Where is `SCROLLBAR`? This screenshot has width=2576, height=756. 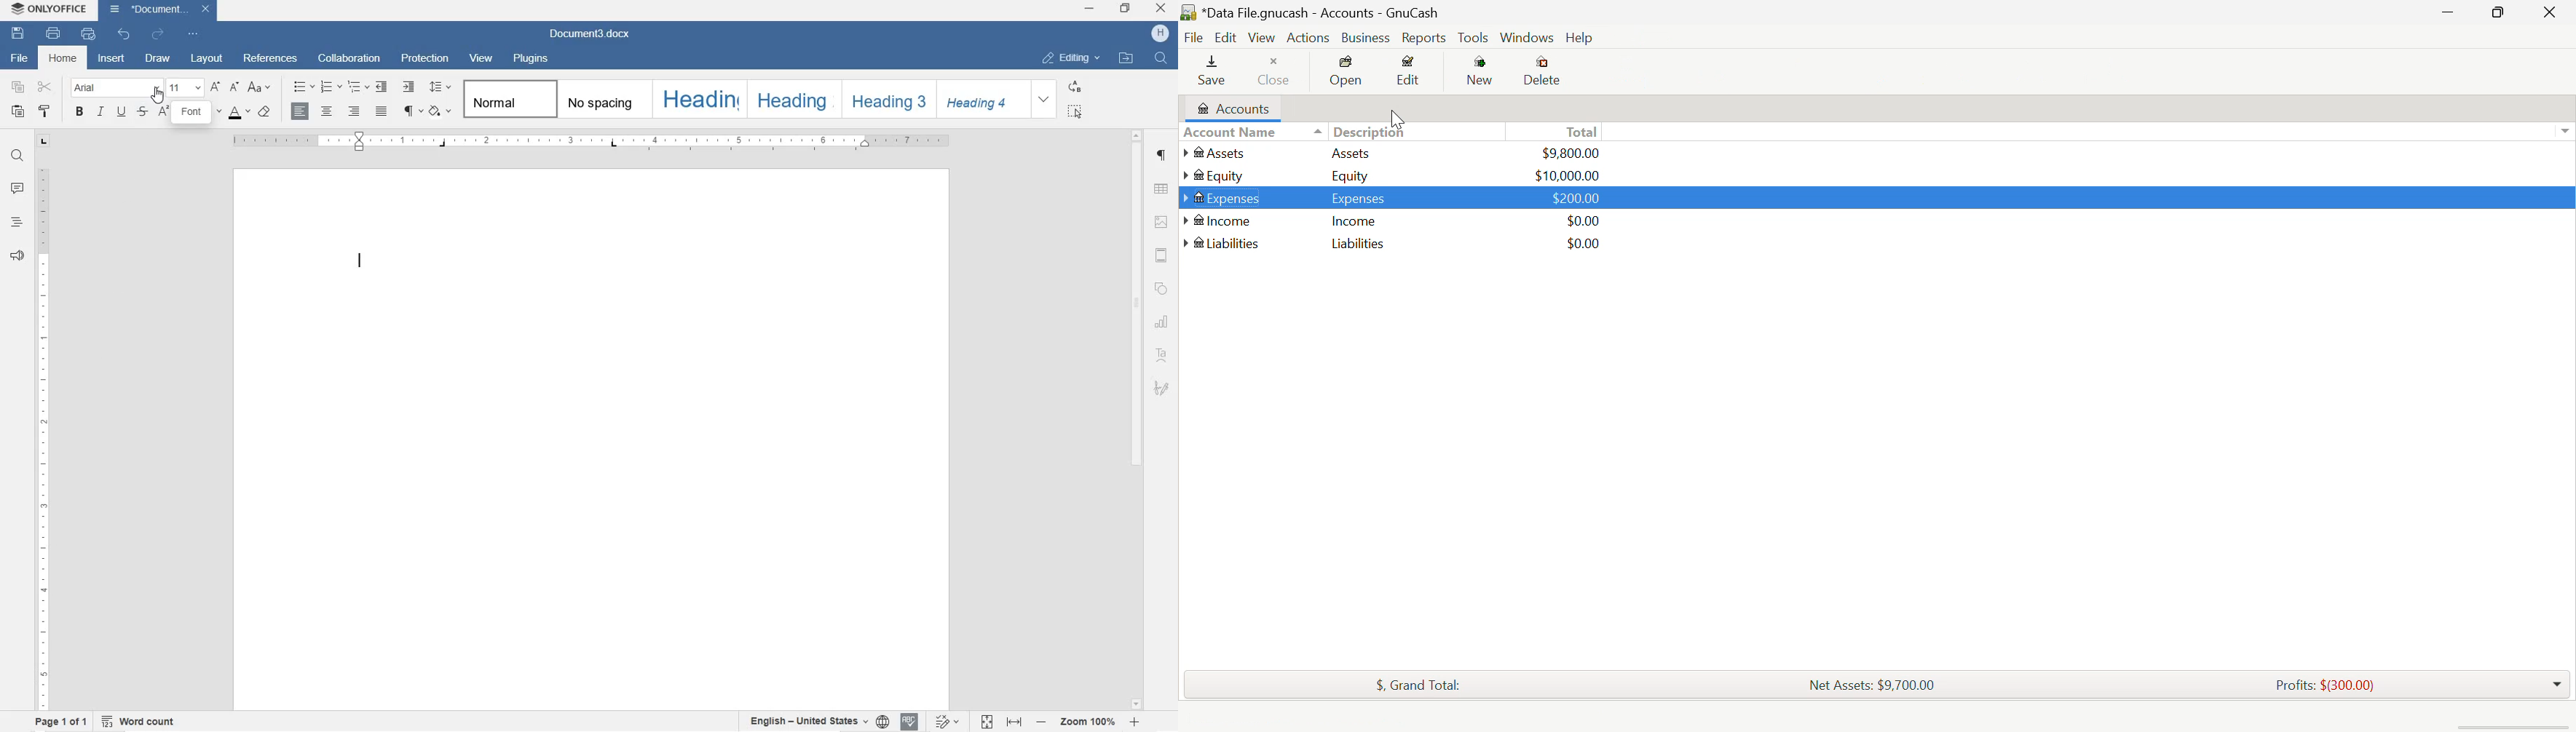 SCROLLBAR is located at coordinates (1139, 419).